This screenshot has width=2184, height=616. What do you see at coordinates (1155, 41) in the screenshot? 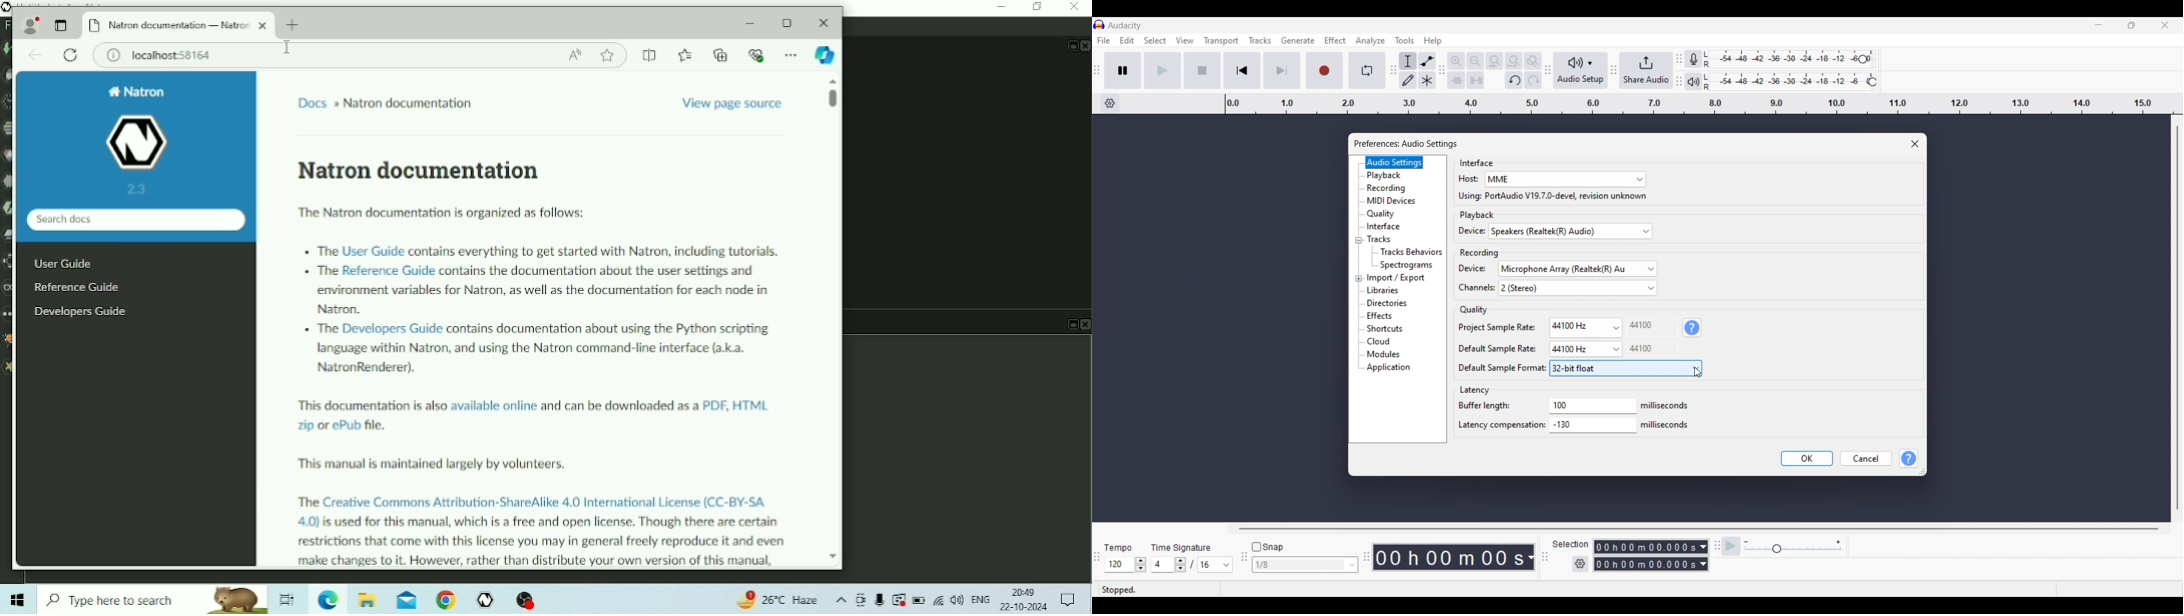
I see `Select menu` at bounding box center [1155, 41].